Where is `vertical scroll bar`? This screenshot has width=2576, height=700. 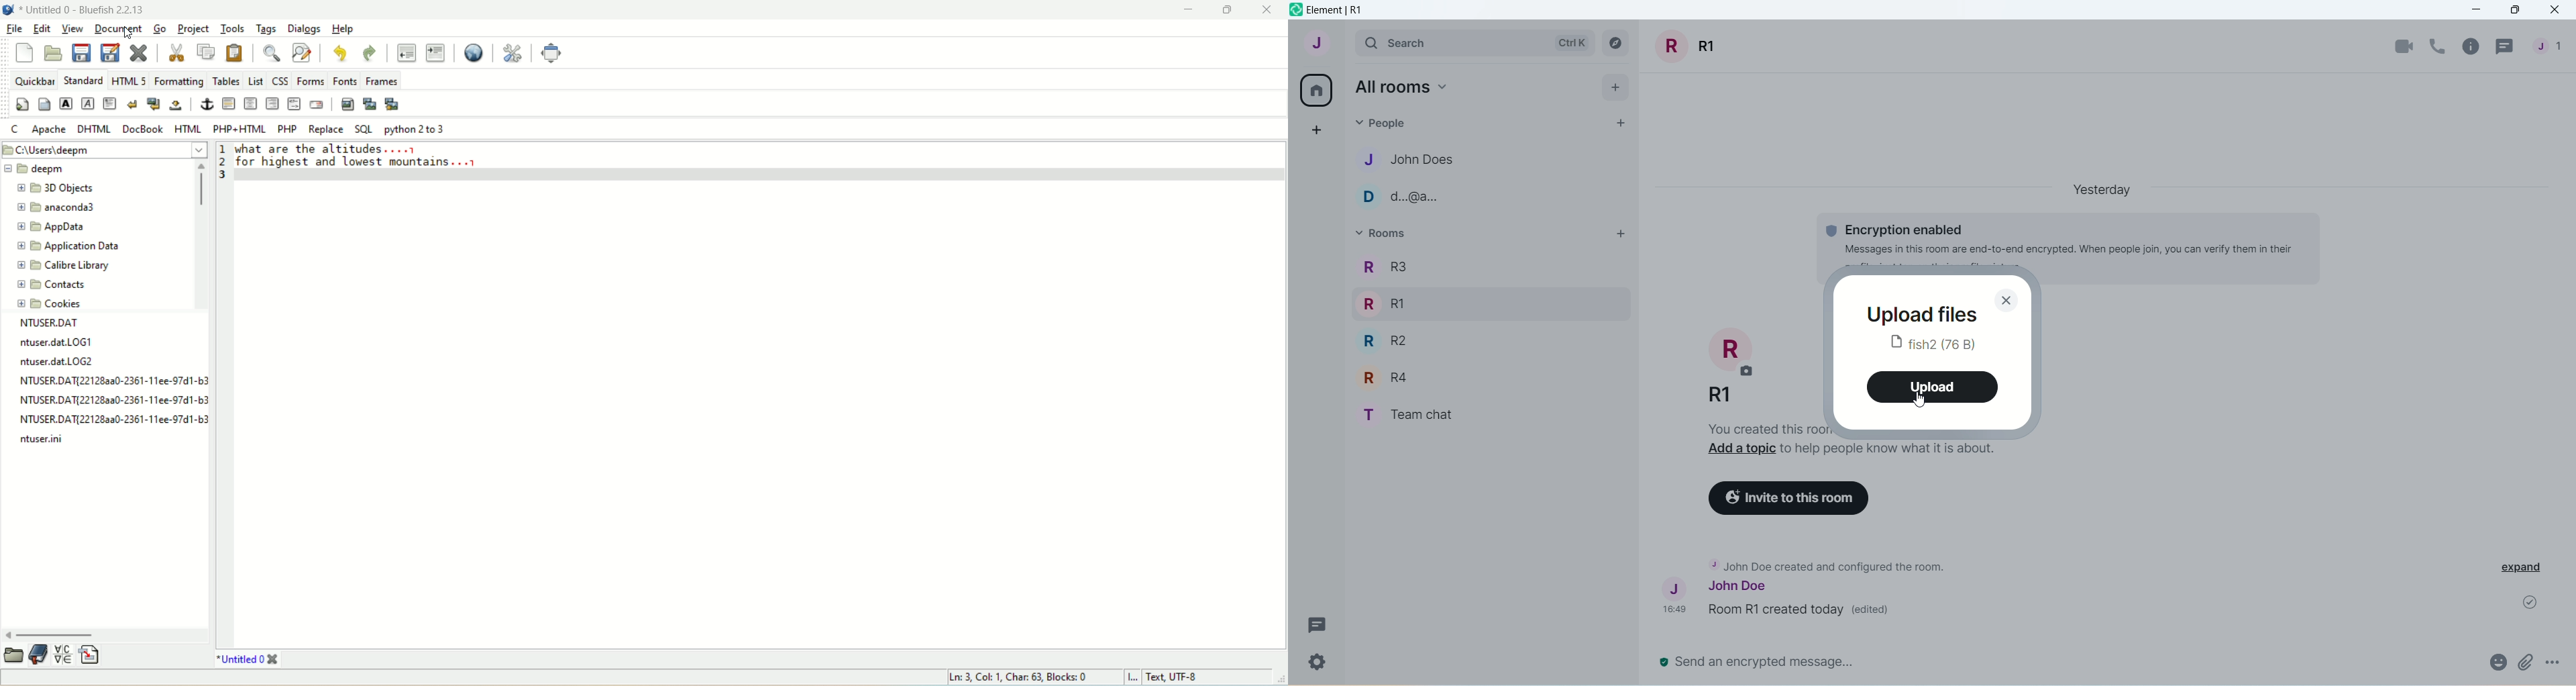 vertical scroll bar is located at coordinates (190, 236).